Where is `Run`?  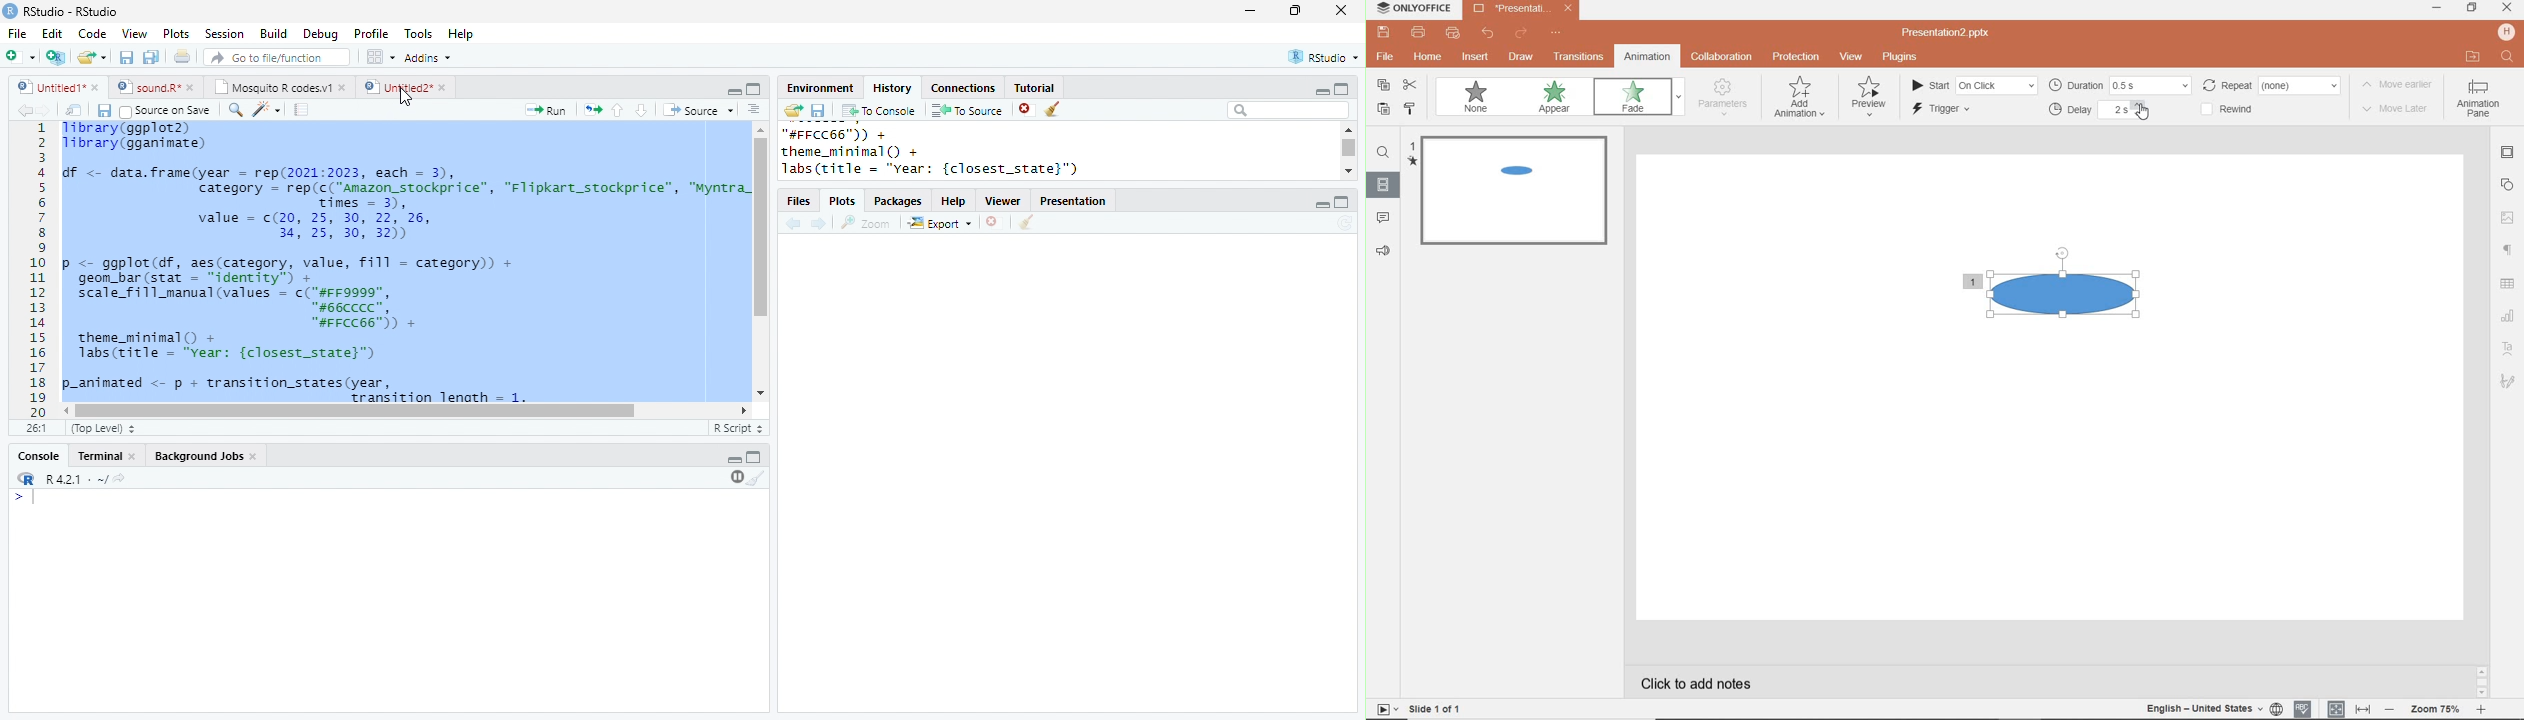 Run is located at coordinates (548, 110).